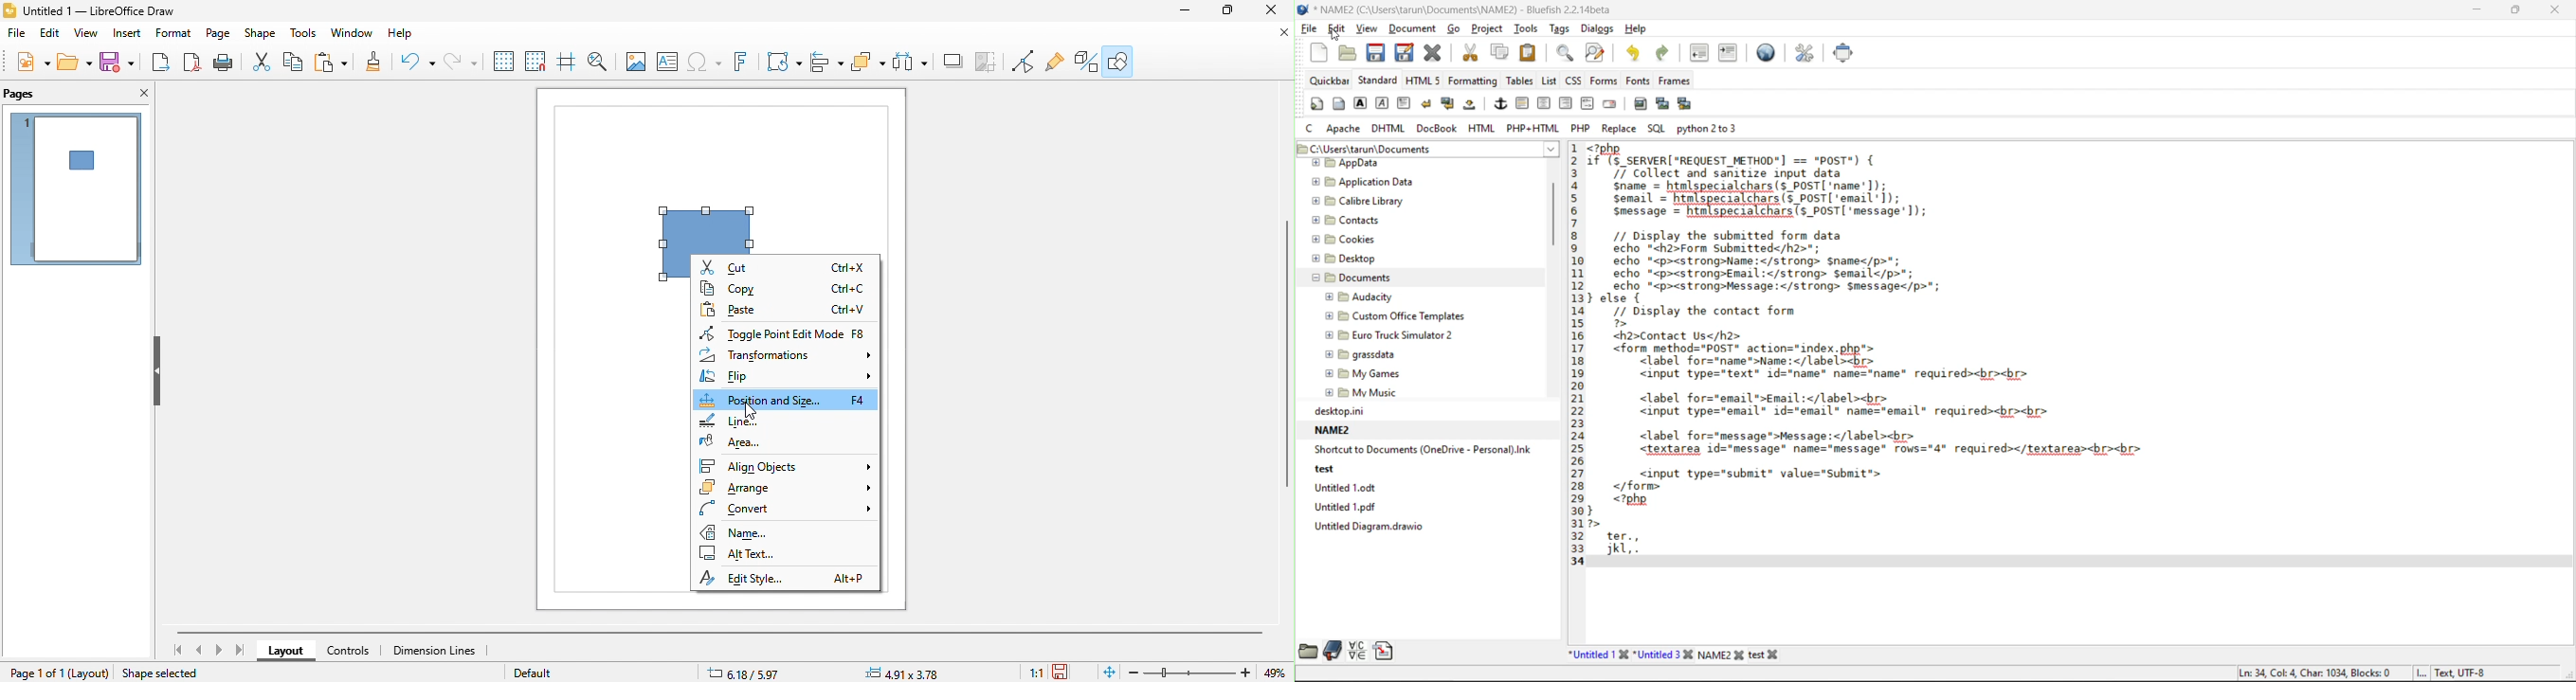 The width and height of the screenshot is (2576, 700). What do you see at coordinates (1669, 53) in the screenshot?
I see `redo` at bounding box center [1669, 53].